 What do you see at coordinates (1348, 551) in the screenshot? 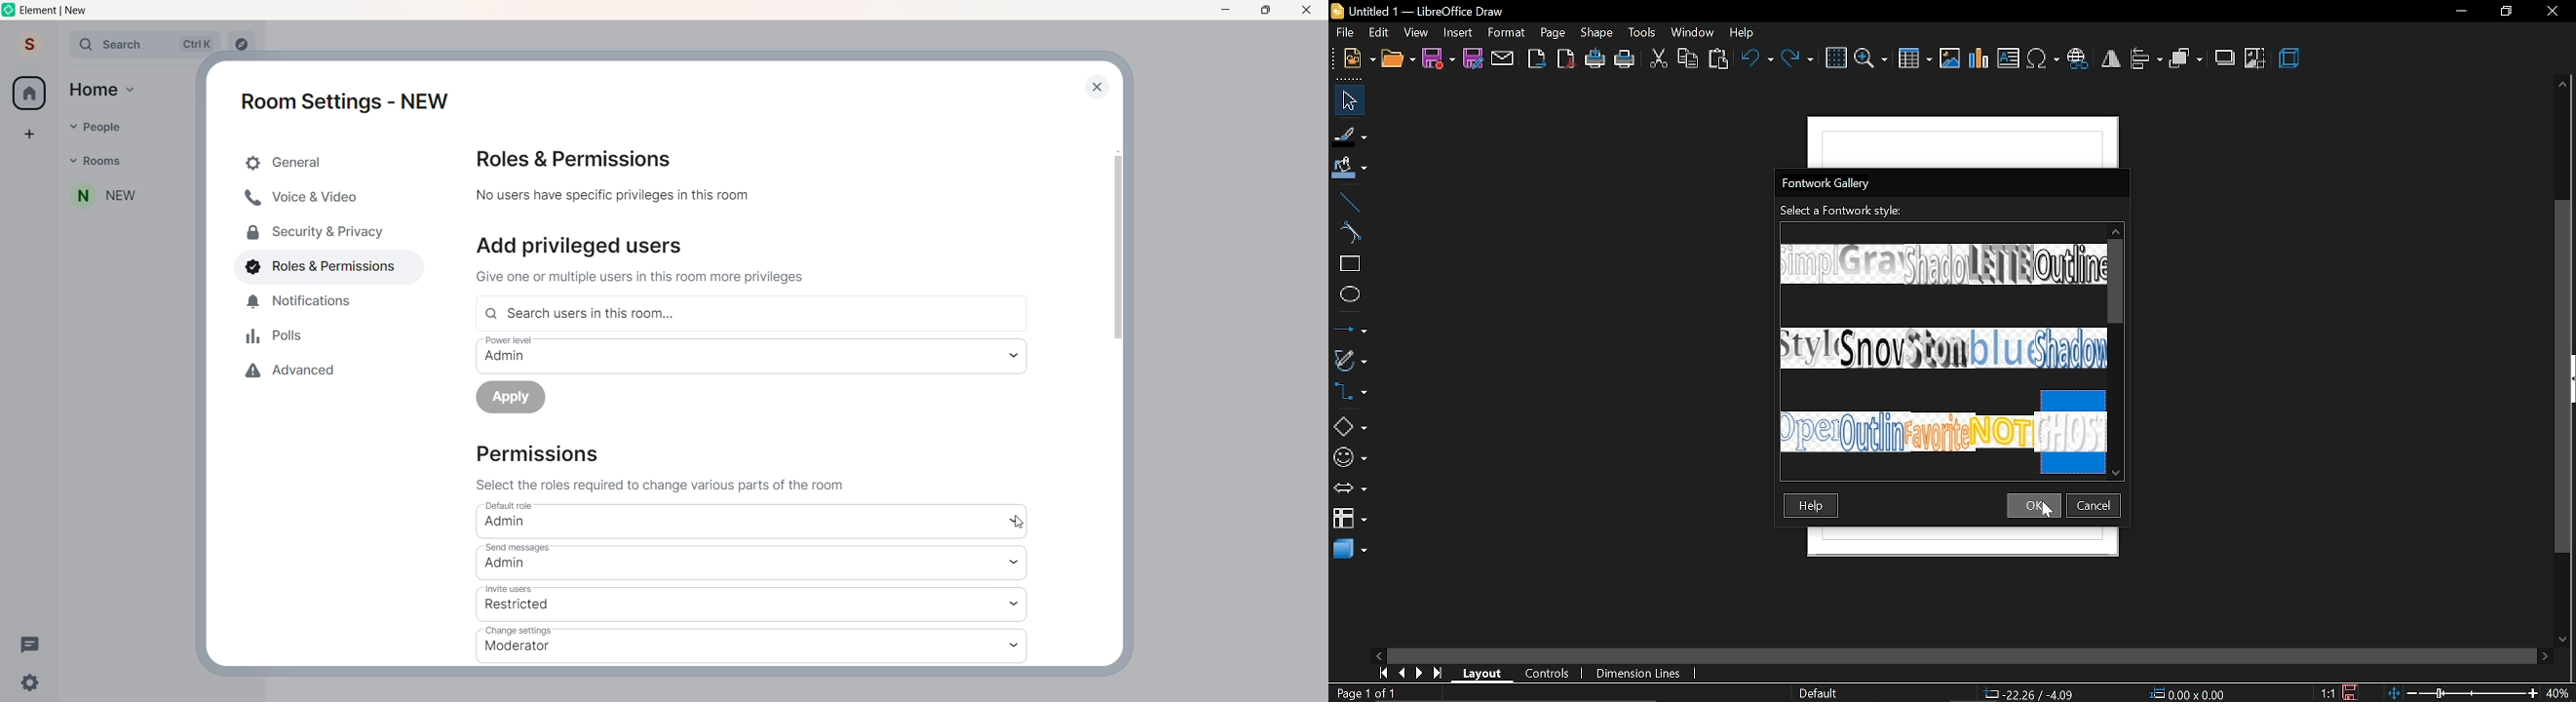
I see `3d shapes` at bounding box center [1348, 551].